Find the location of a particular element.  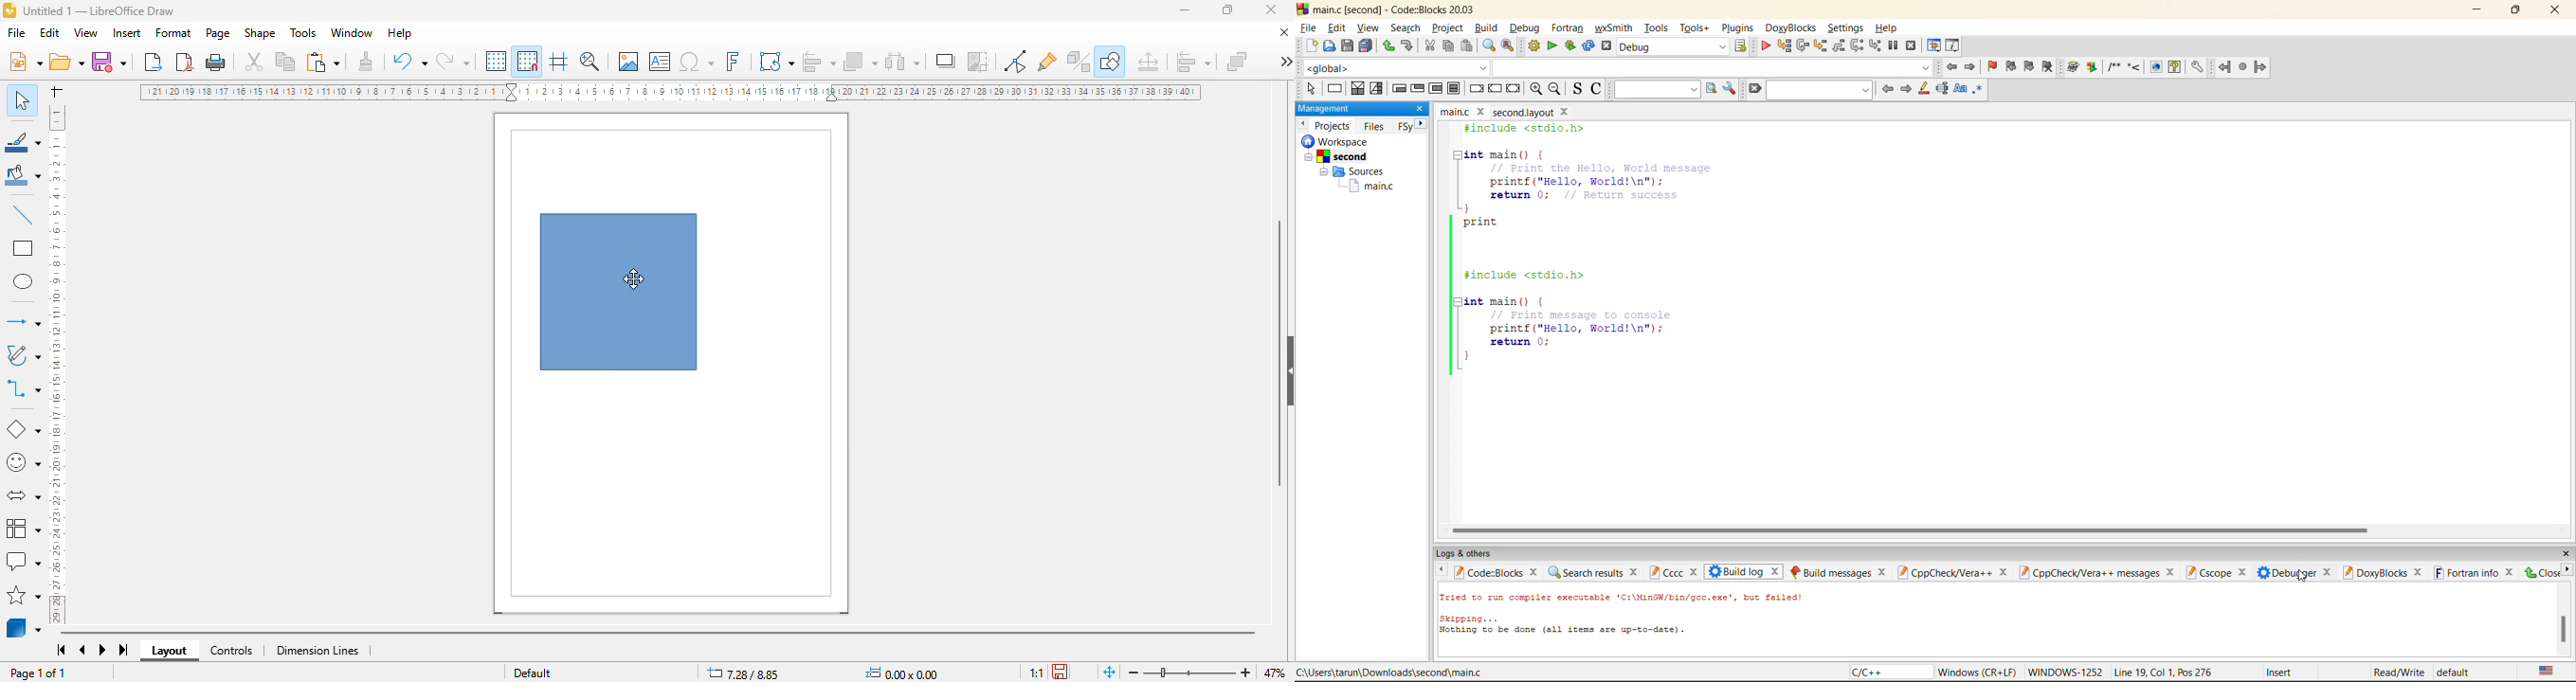

redo is located at coordinates (453, 61).